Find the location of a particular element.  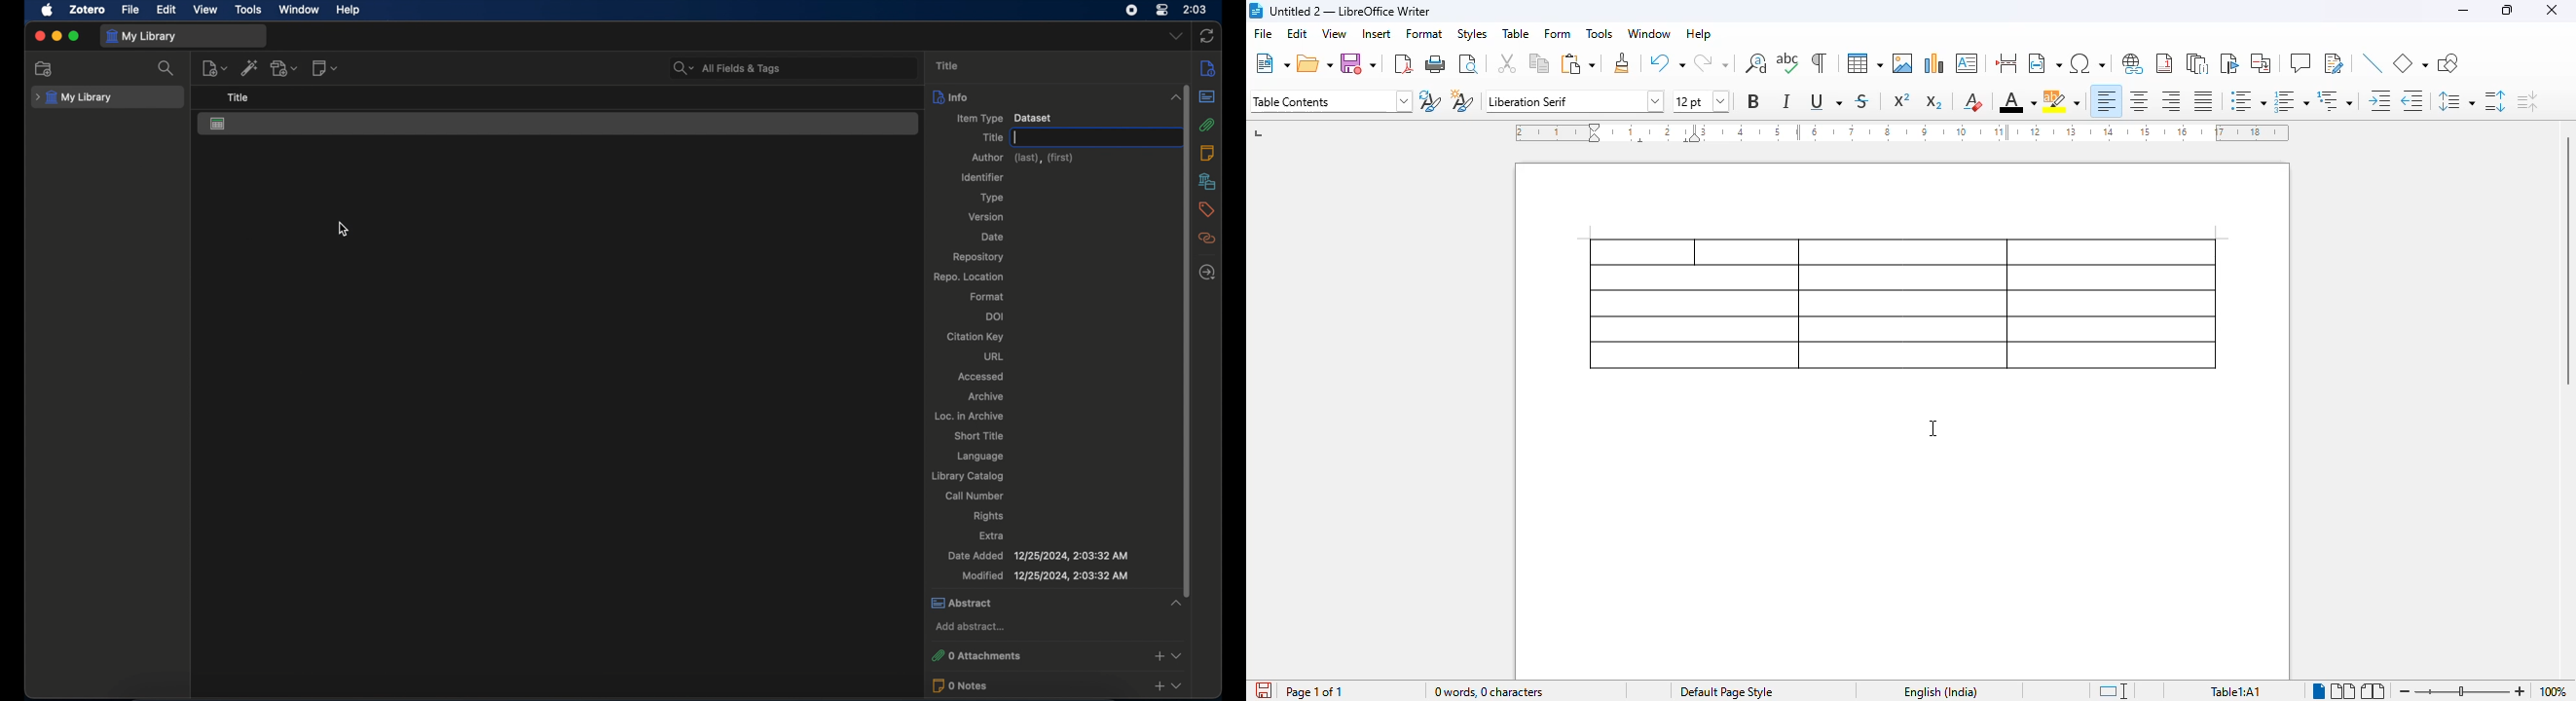

time is located at coordinates (1196, 8).